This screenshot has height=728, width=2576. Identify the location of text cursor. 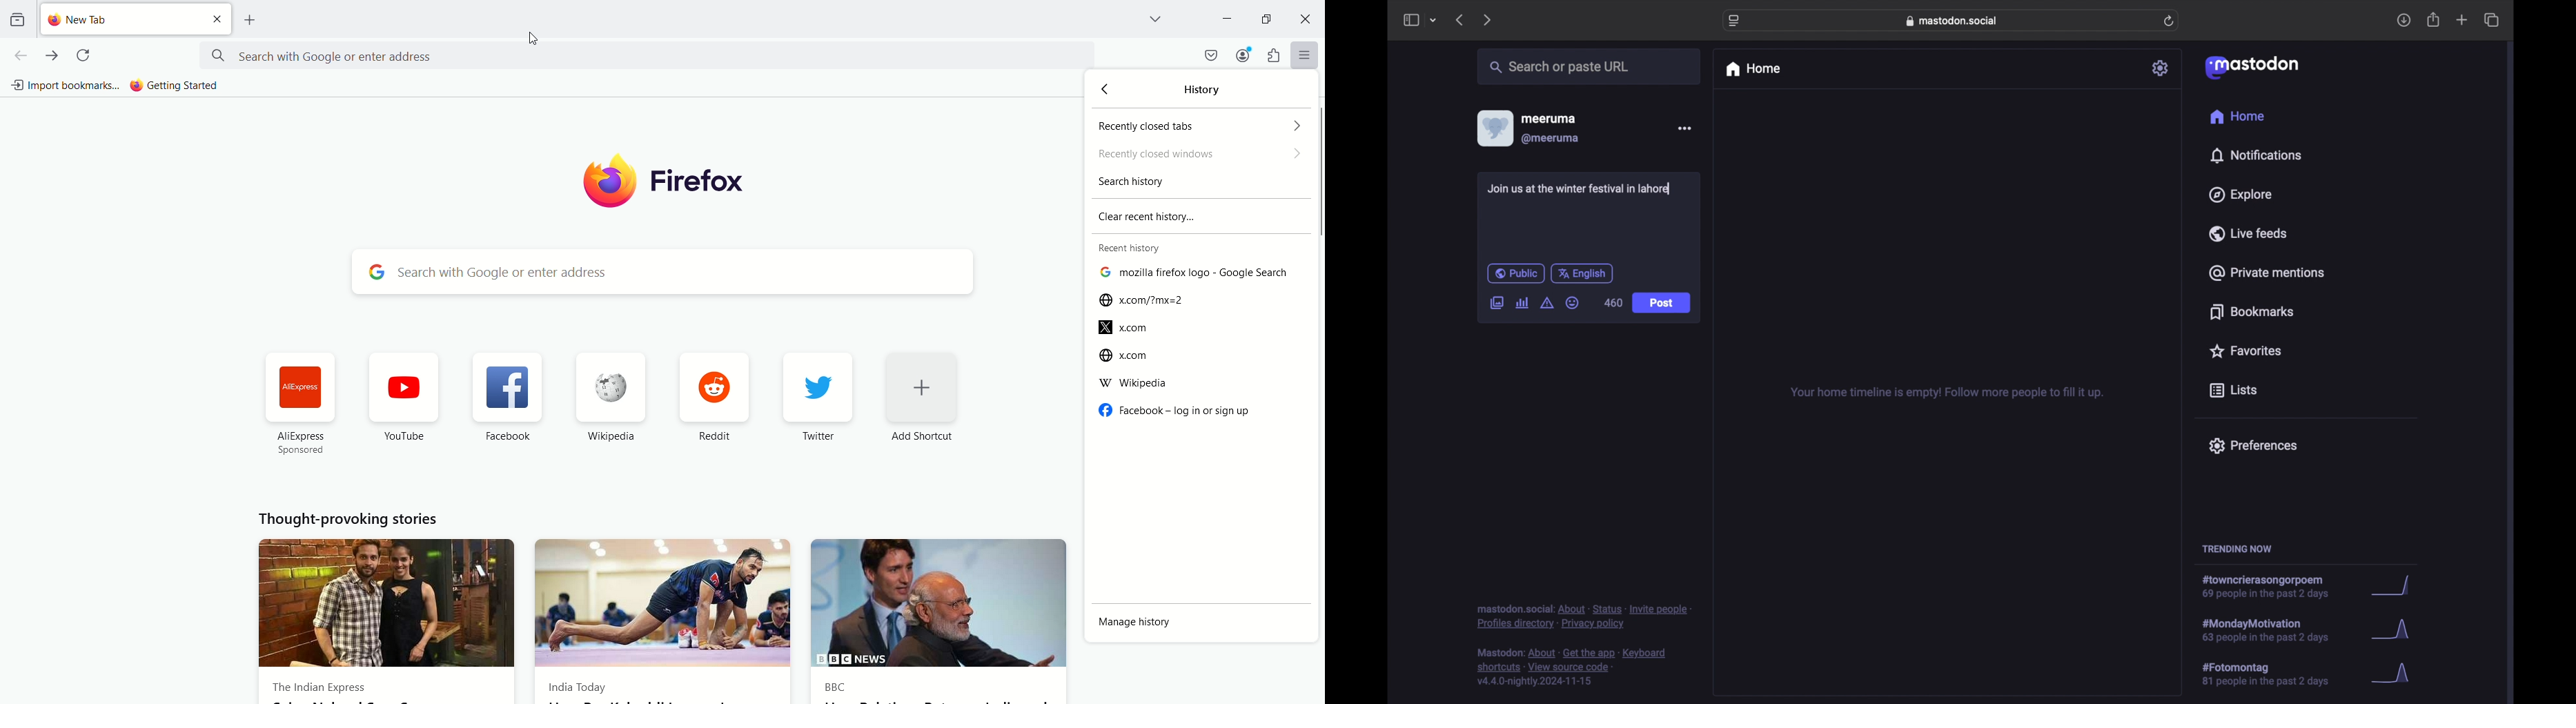
(1672, 188).